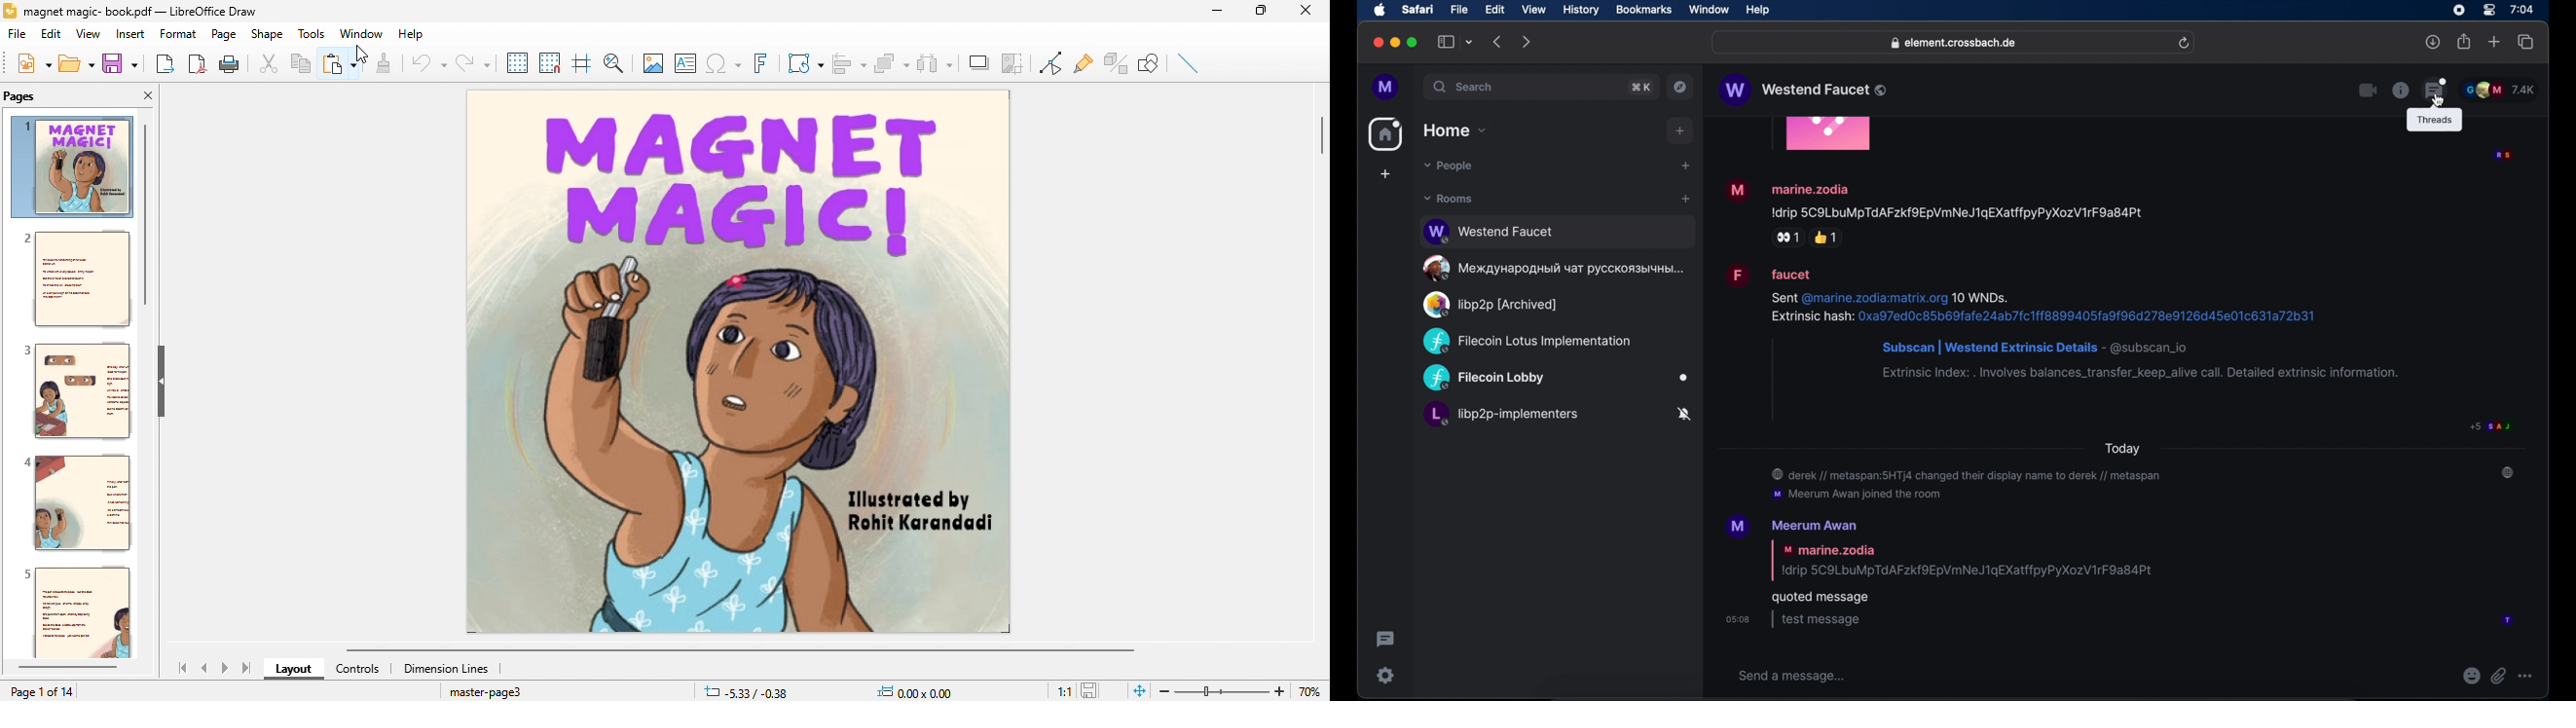 The width and height of the screenshot is (2576, 728). I want to click on participant, so click(2505, 156).